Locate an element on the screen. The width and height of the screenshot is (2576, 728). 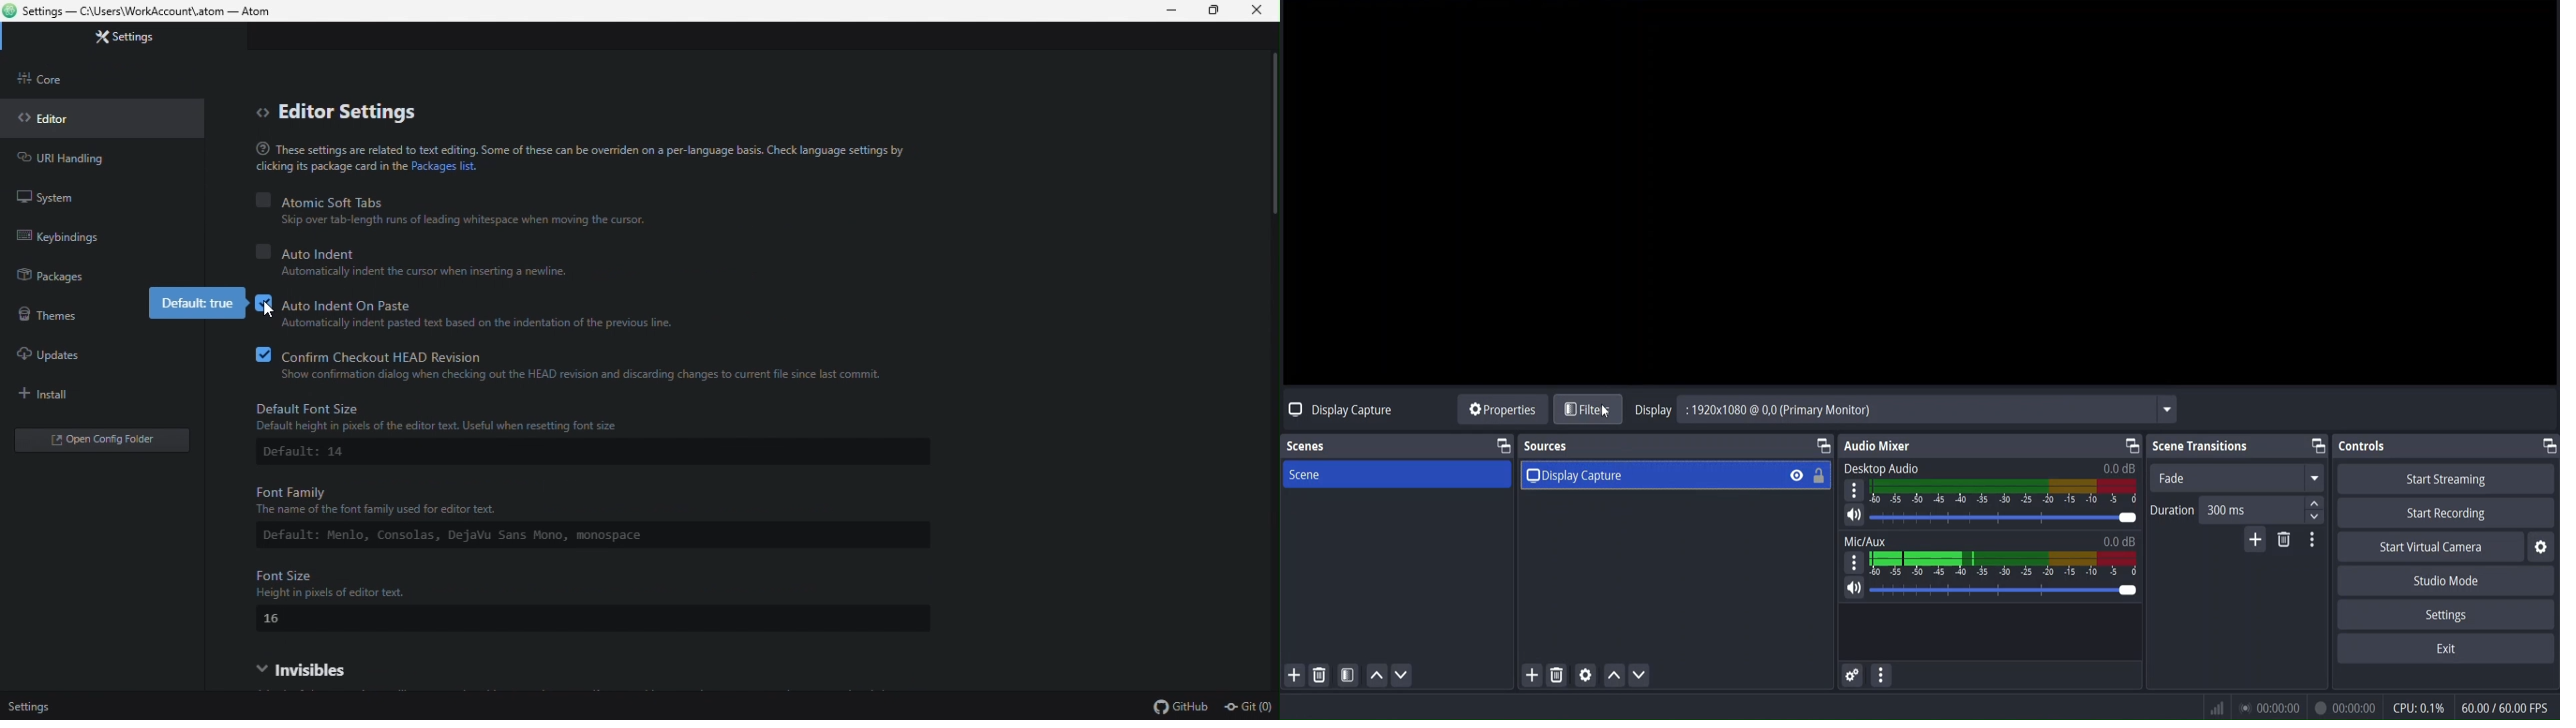
Duration is located at coordinates (2173, 511).